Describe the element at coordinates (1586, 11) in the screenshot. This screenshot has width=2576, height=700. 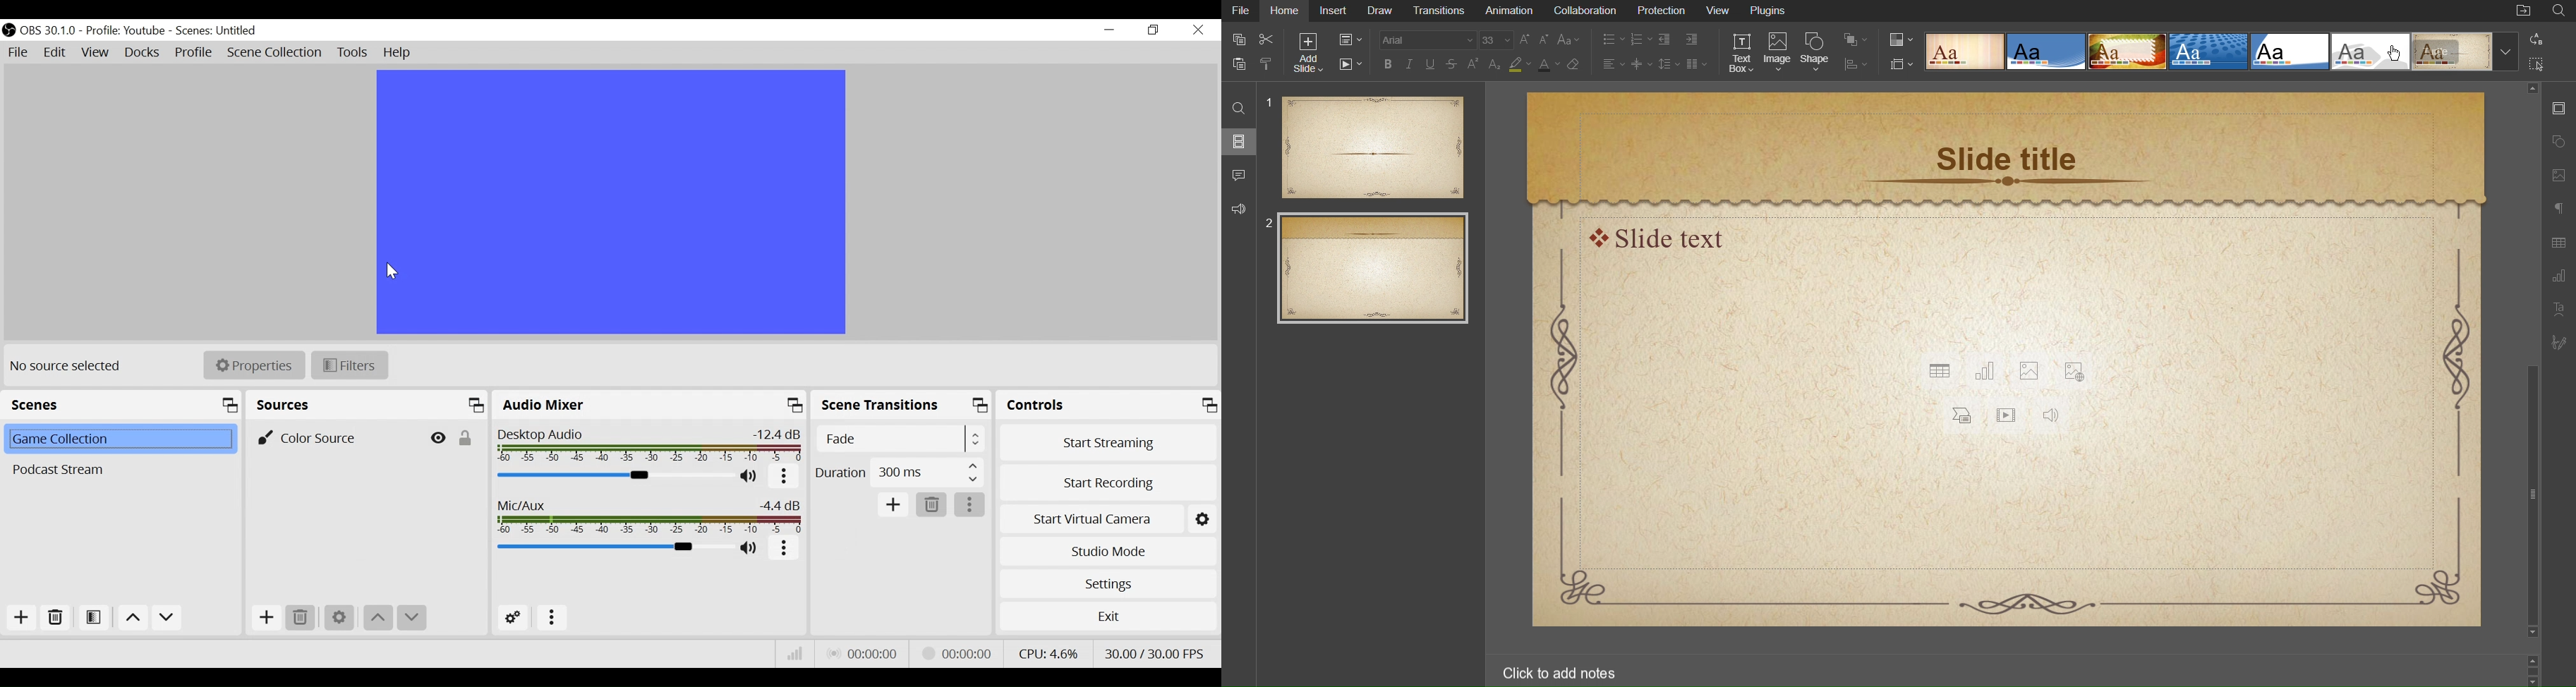
I see `Collaboration` at that location.